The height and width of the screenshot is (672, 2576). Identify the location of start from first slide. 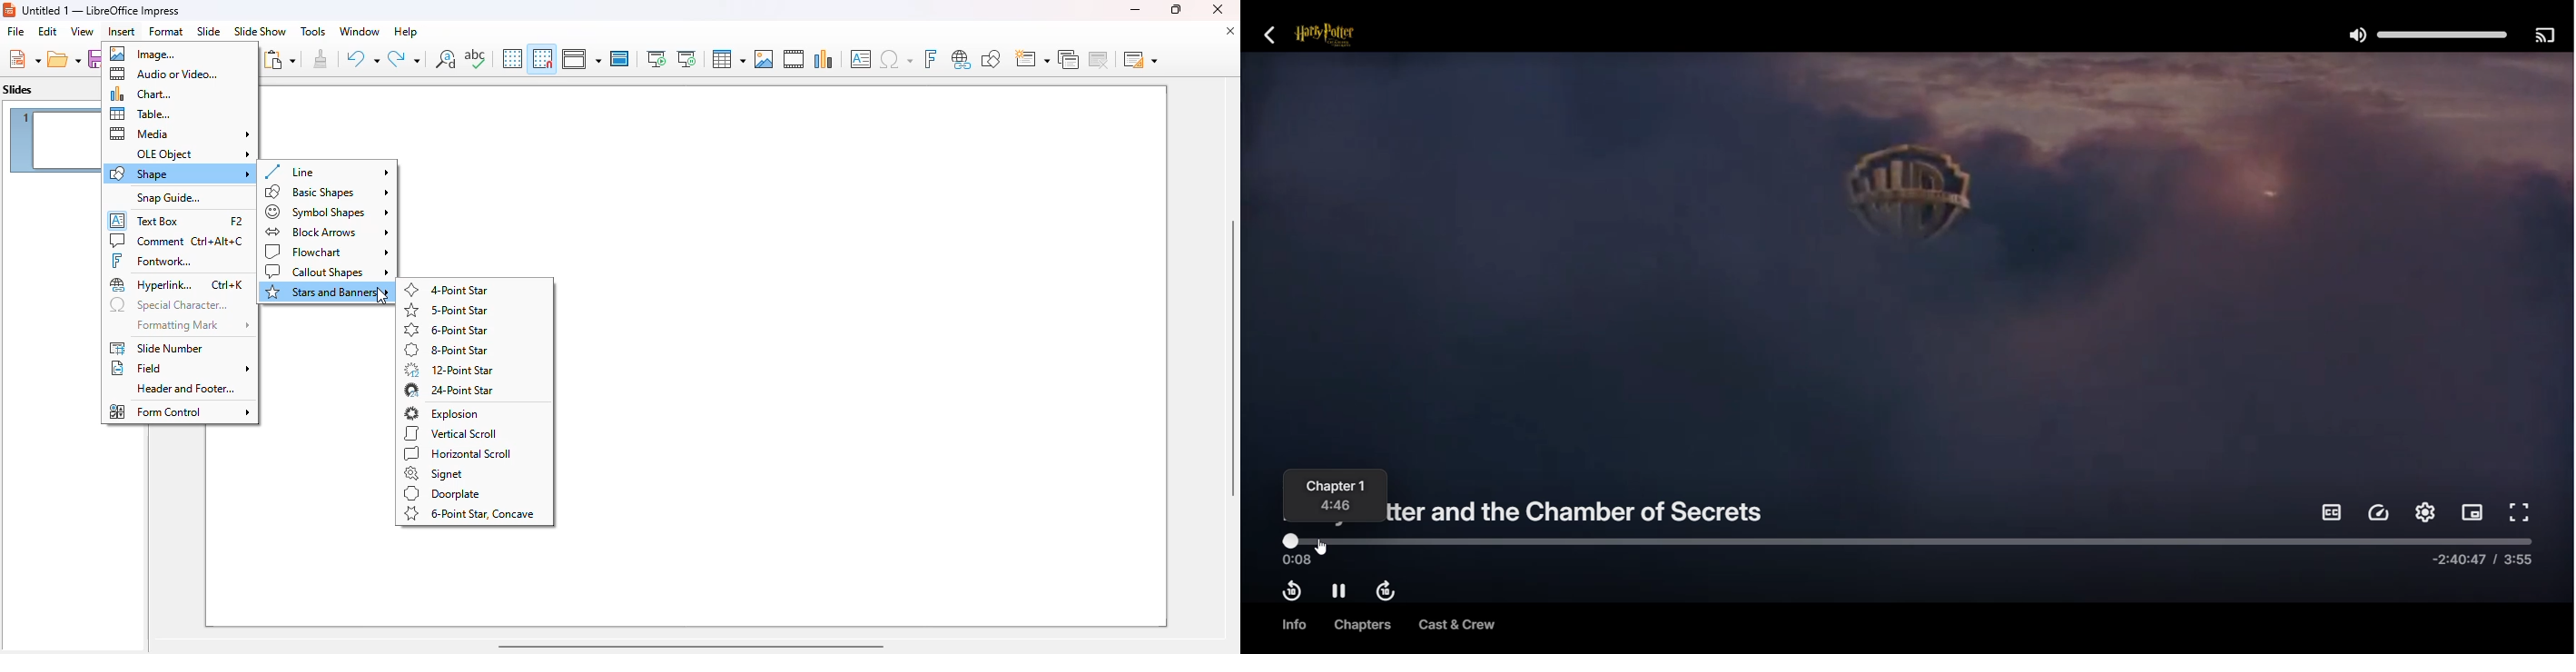
(656, 59).